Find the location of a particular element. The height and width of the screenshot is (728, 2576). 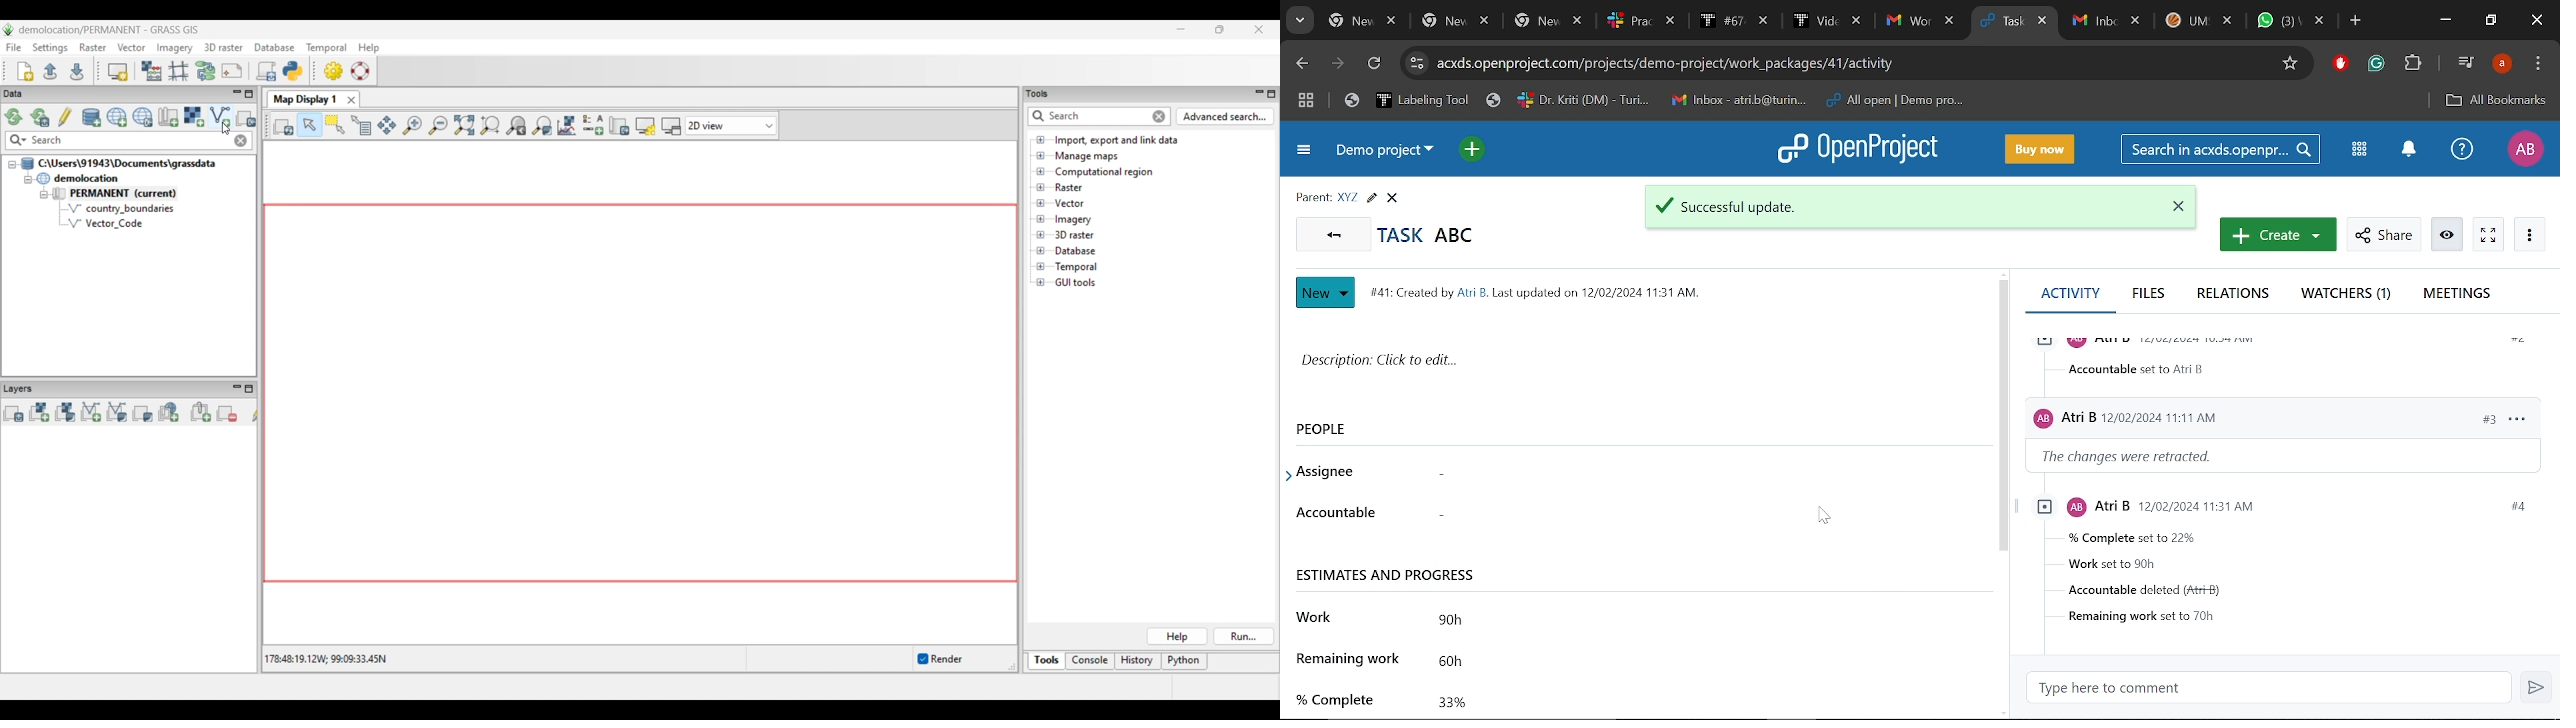

Add/remove bookmark is located at coordinates (2292, 61).